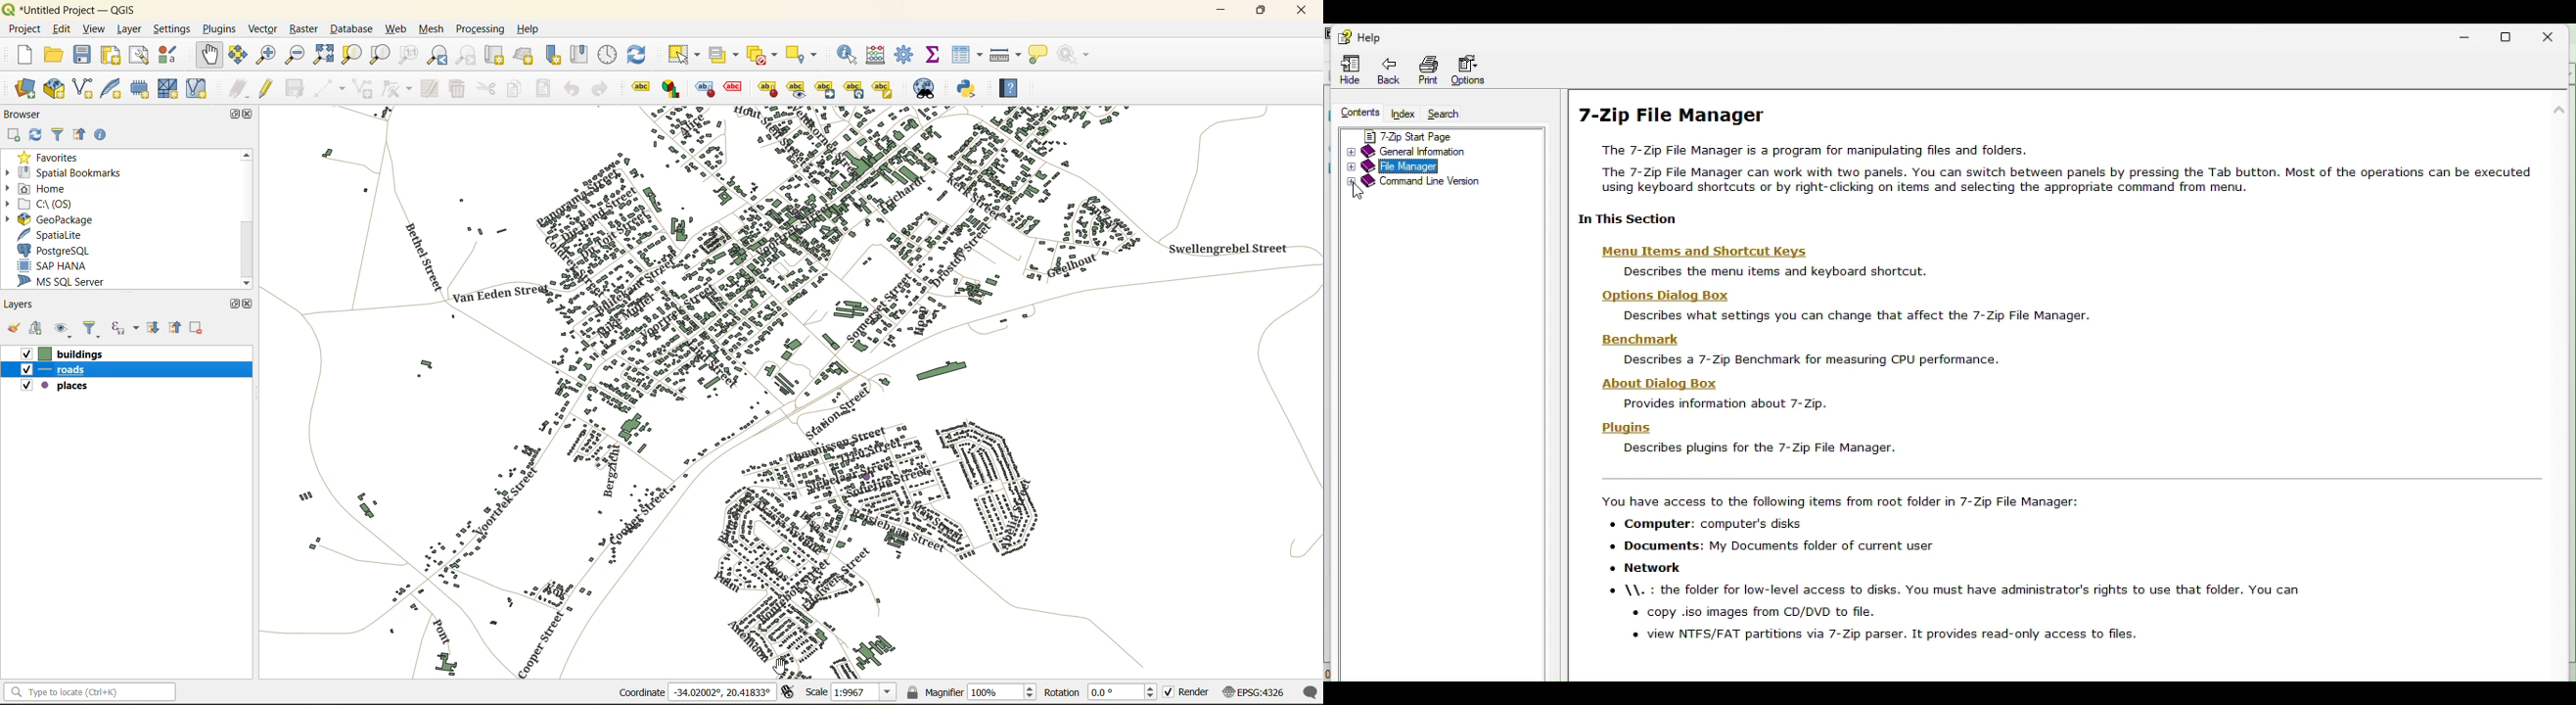  Describe the element at coordinates (1757, 449) in the screenshot. I see `Describes plugins for the 7-Zip File Manager.` at that location.